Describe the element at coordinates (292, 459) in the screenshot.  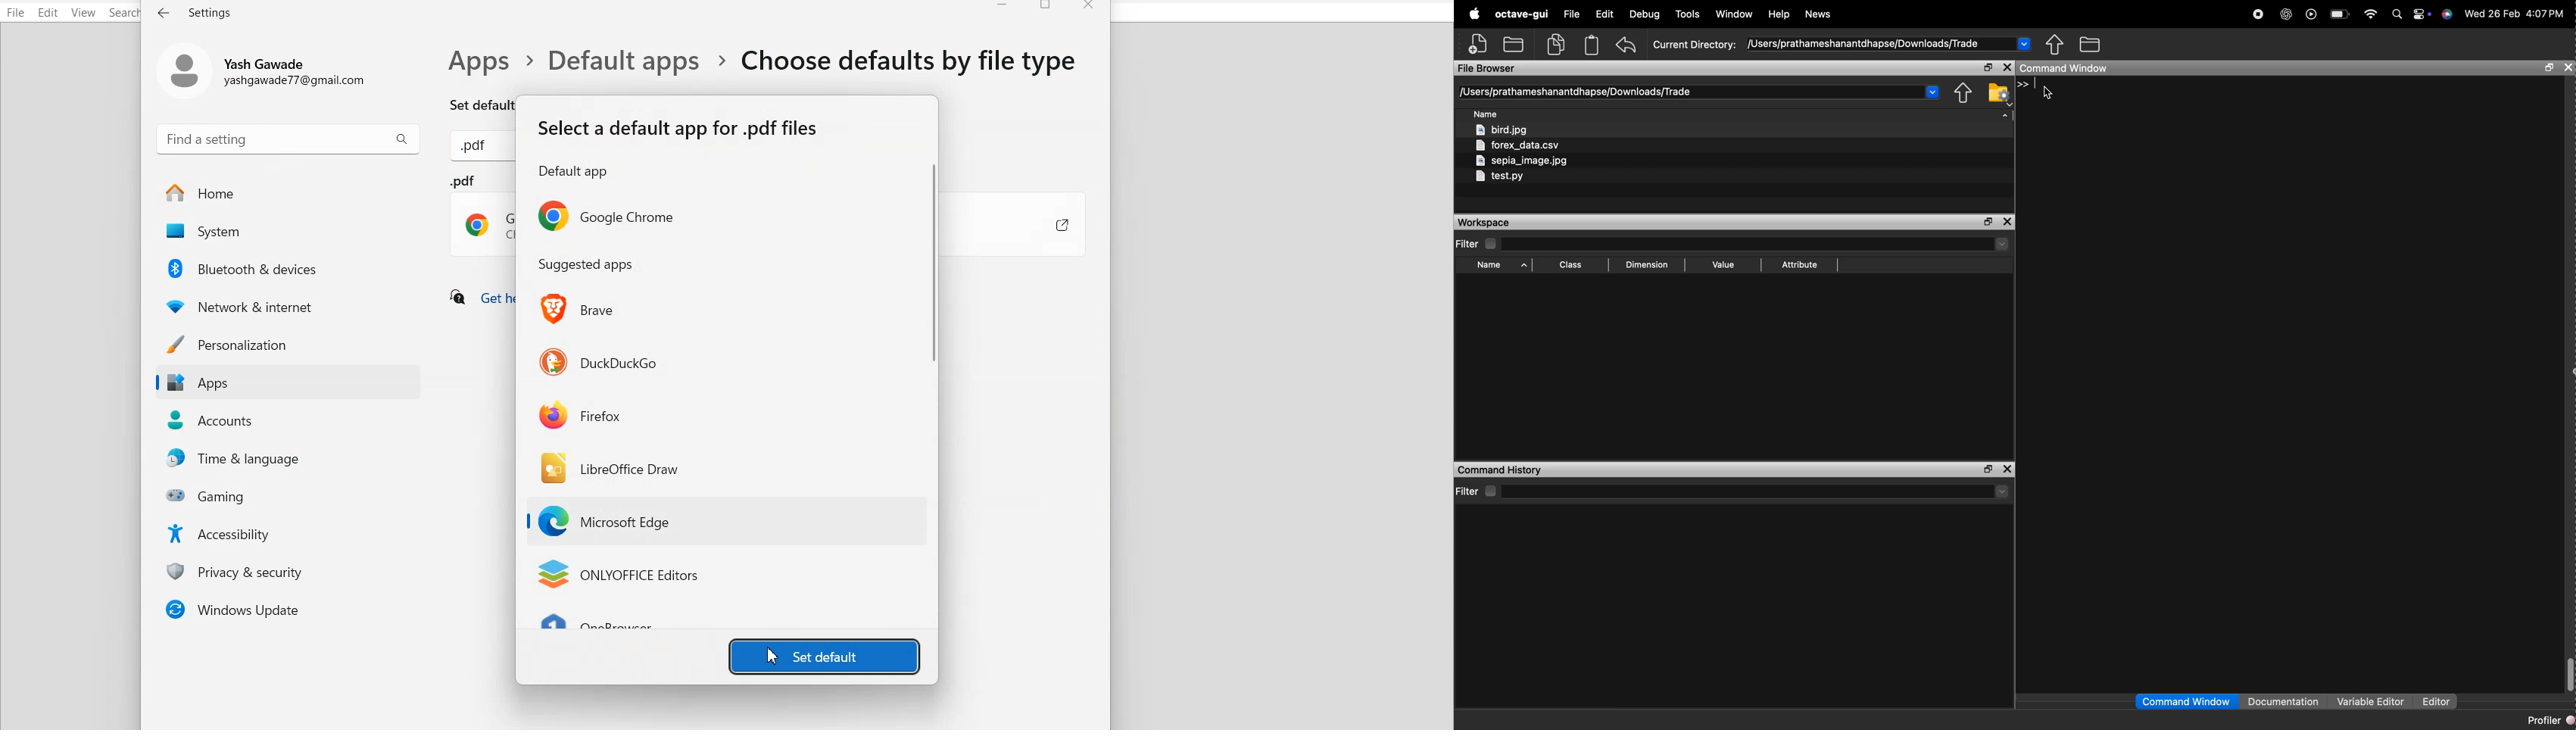
I see `Time & Language` at that location.